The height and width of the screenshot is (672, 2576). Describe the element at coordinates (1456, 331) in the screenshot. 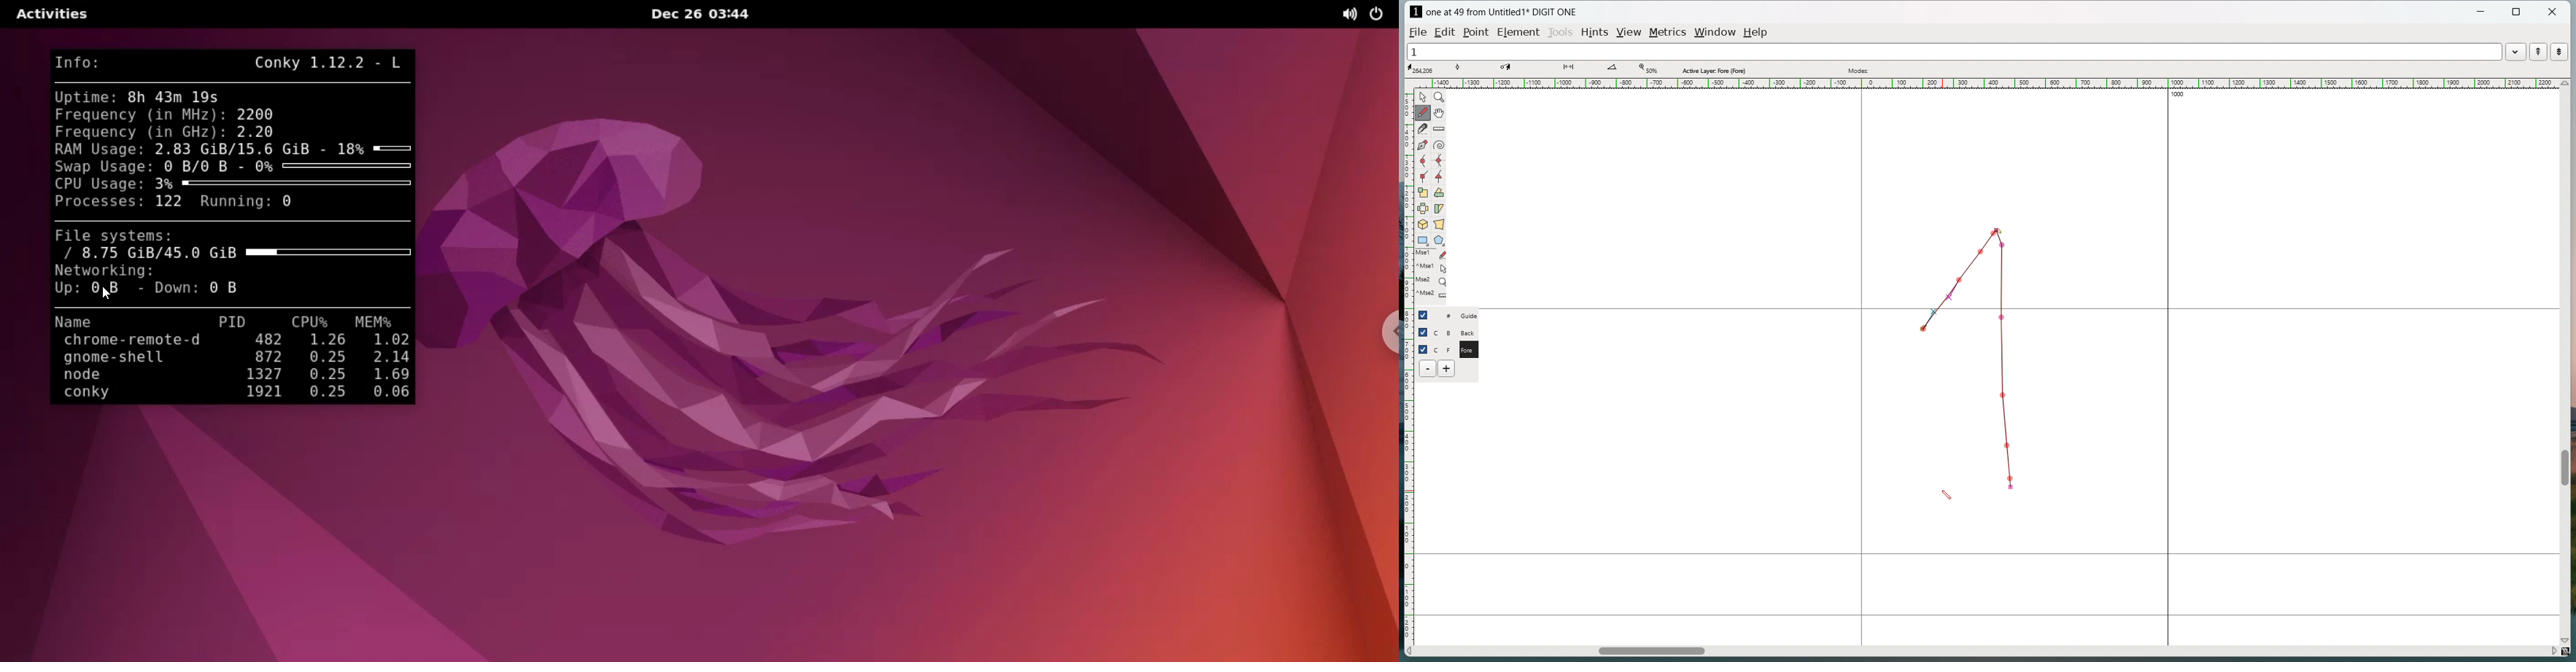

I see `C B Back` at that location.